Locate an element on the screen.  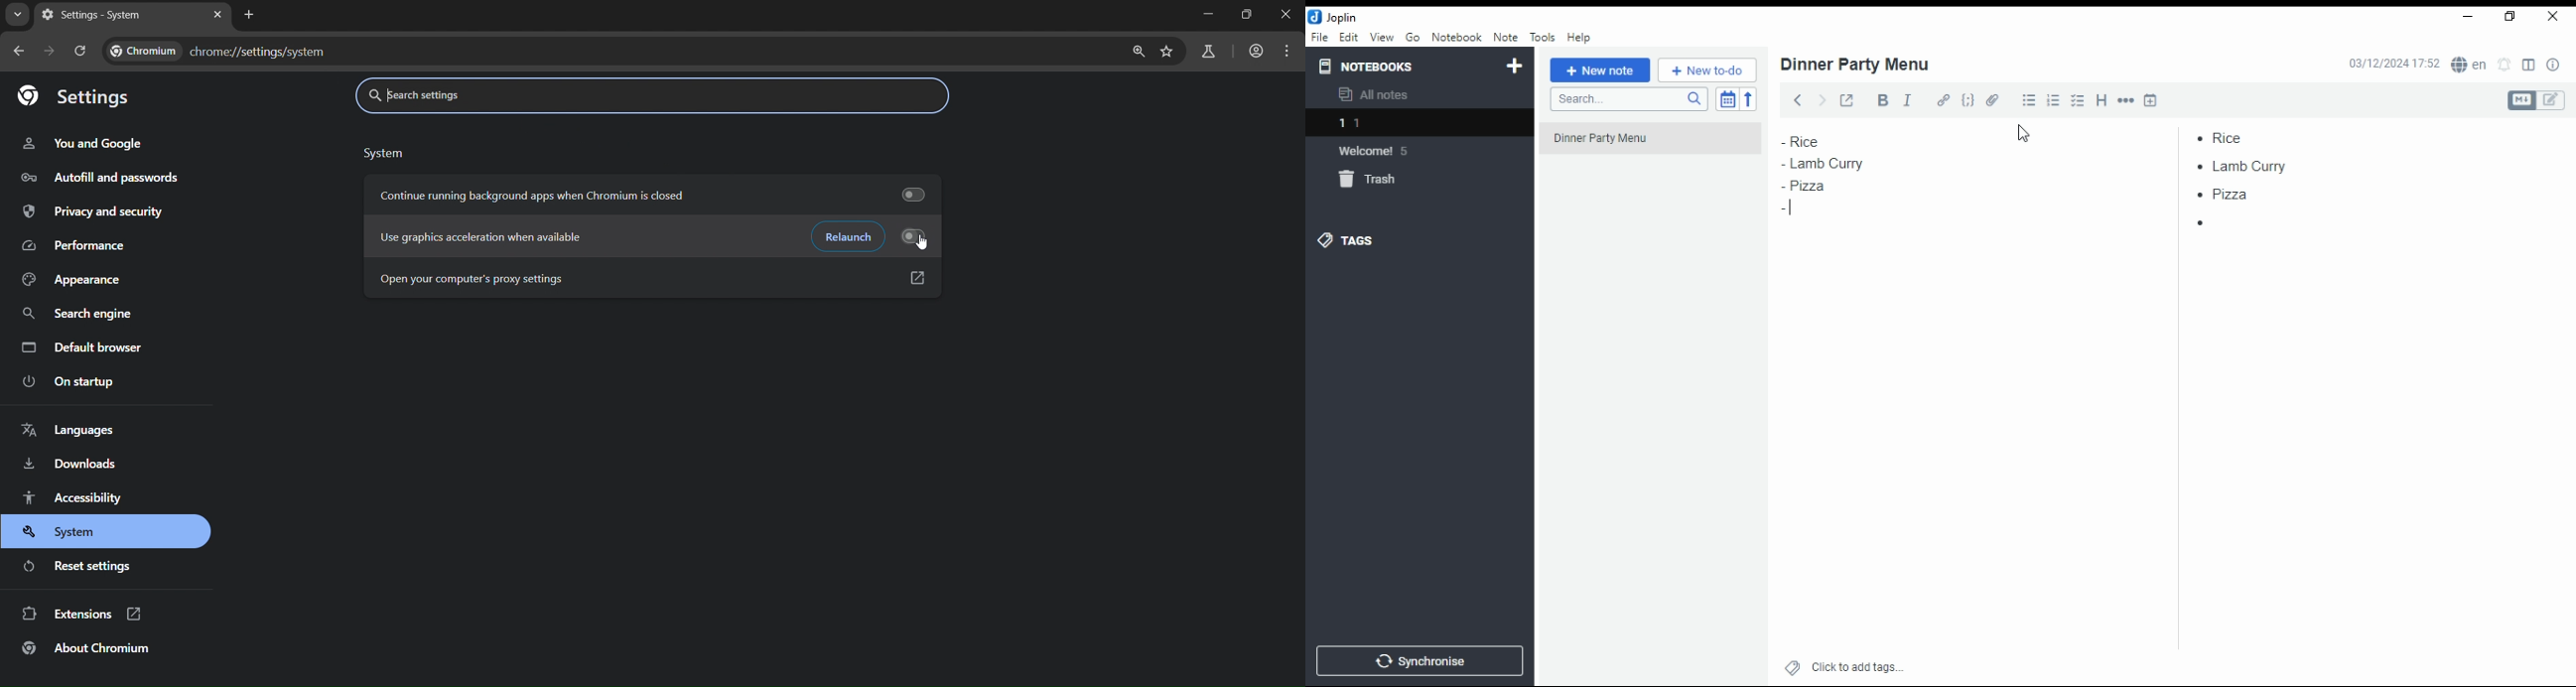
Hoplin is located at coordinates (1334, 17).